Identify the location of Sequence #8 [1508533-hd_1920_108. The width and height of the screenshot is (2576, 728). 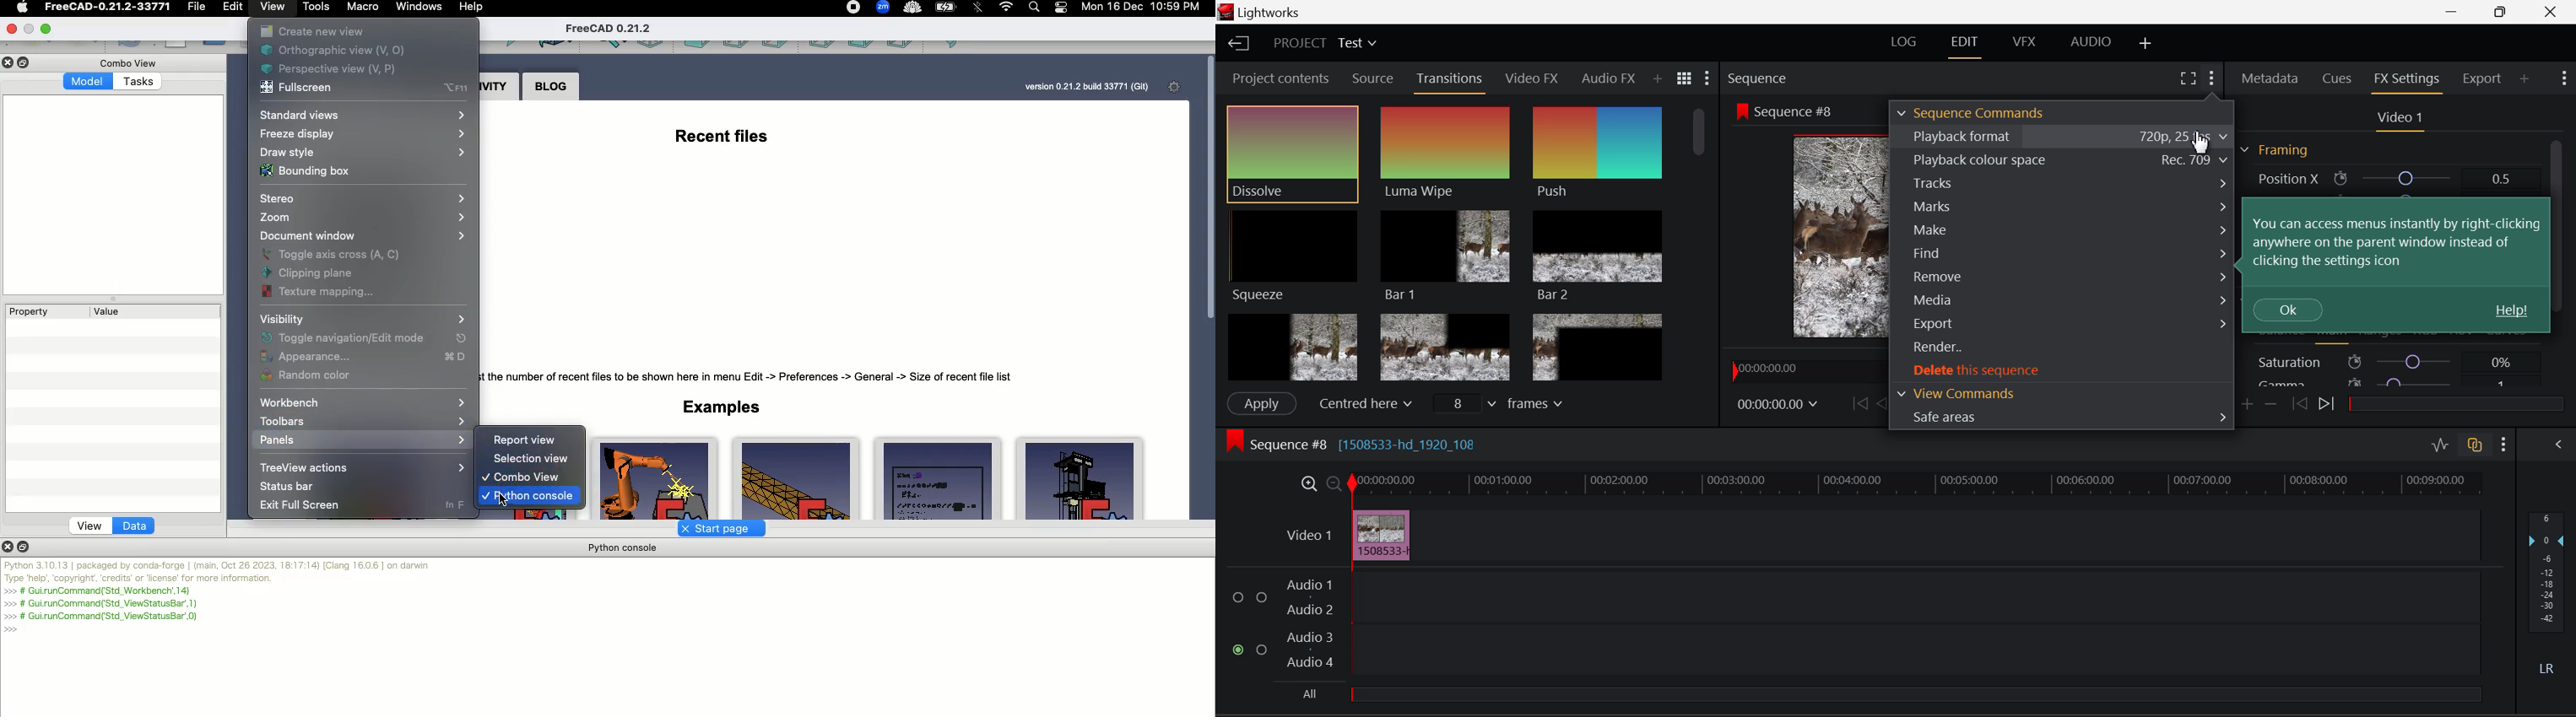
(1394, 444).